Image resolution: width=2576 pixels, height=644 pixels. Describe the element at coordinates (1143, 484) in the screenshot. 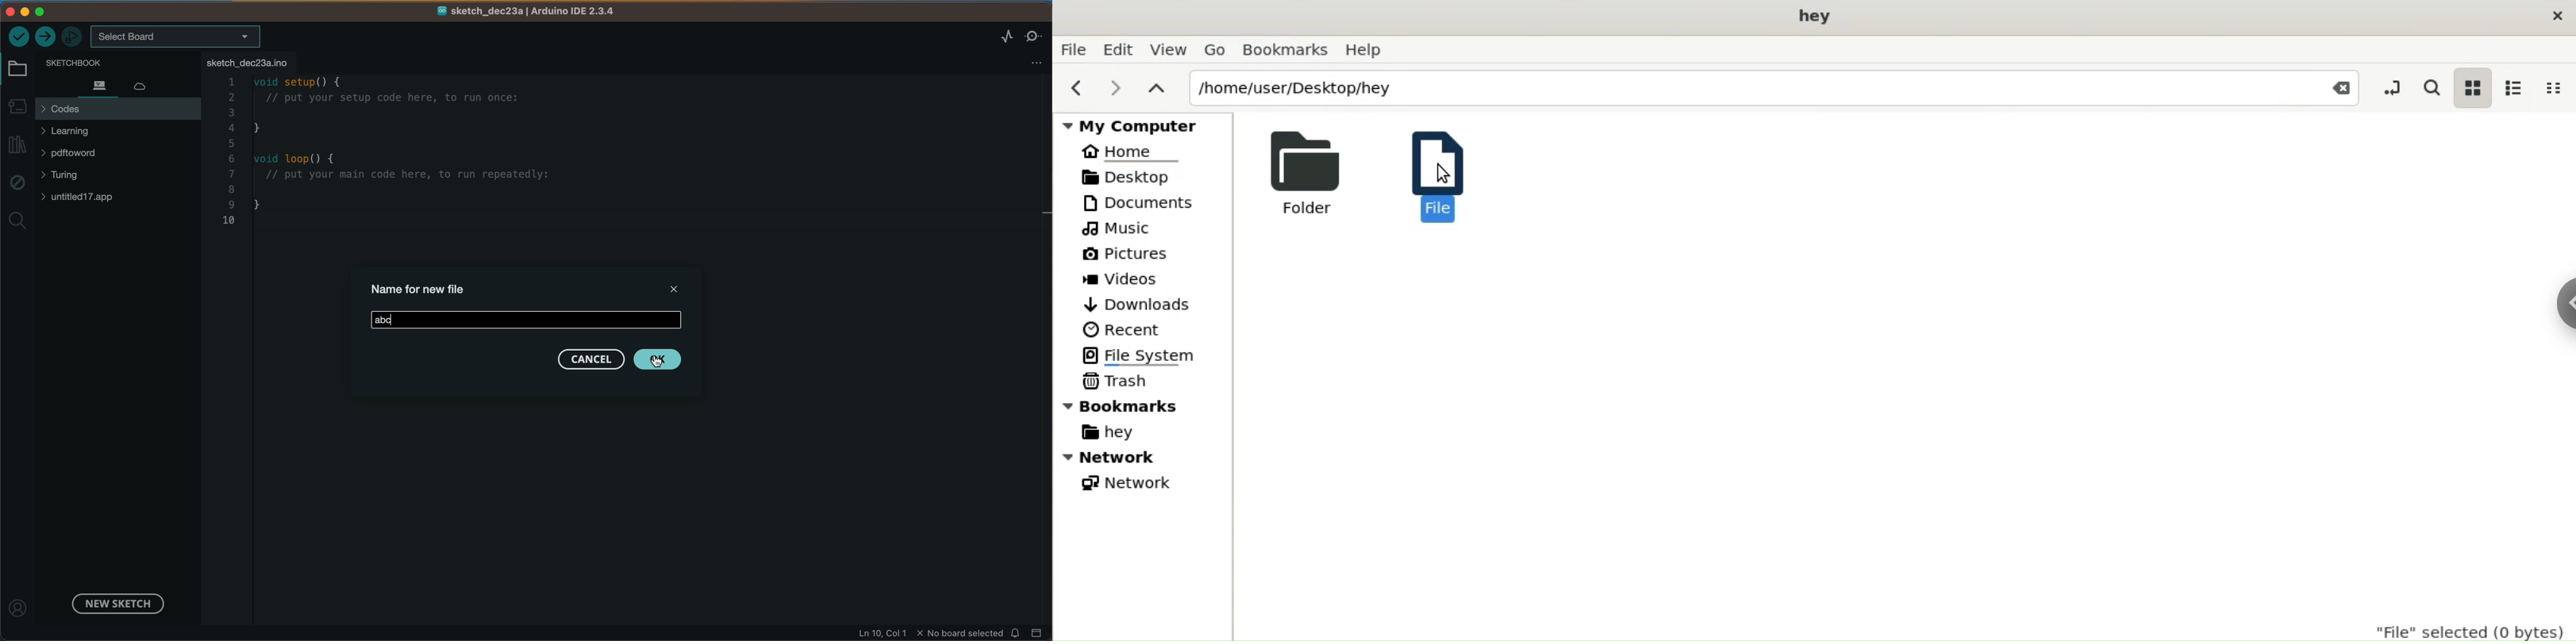

I see `Network` at that location.